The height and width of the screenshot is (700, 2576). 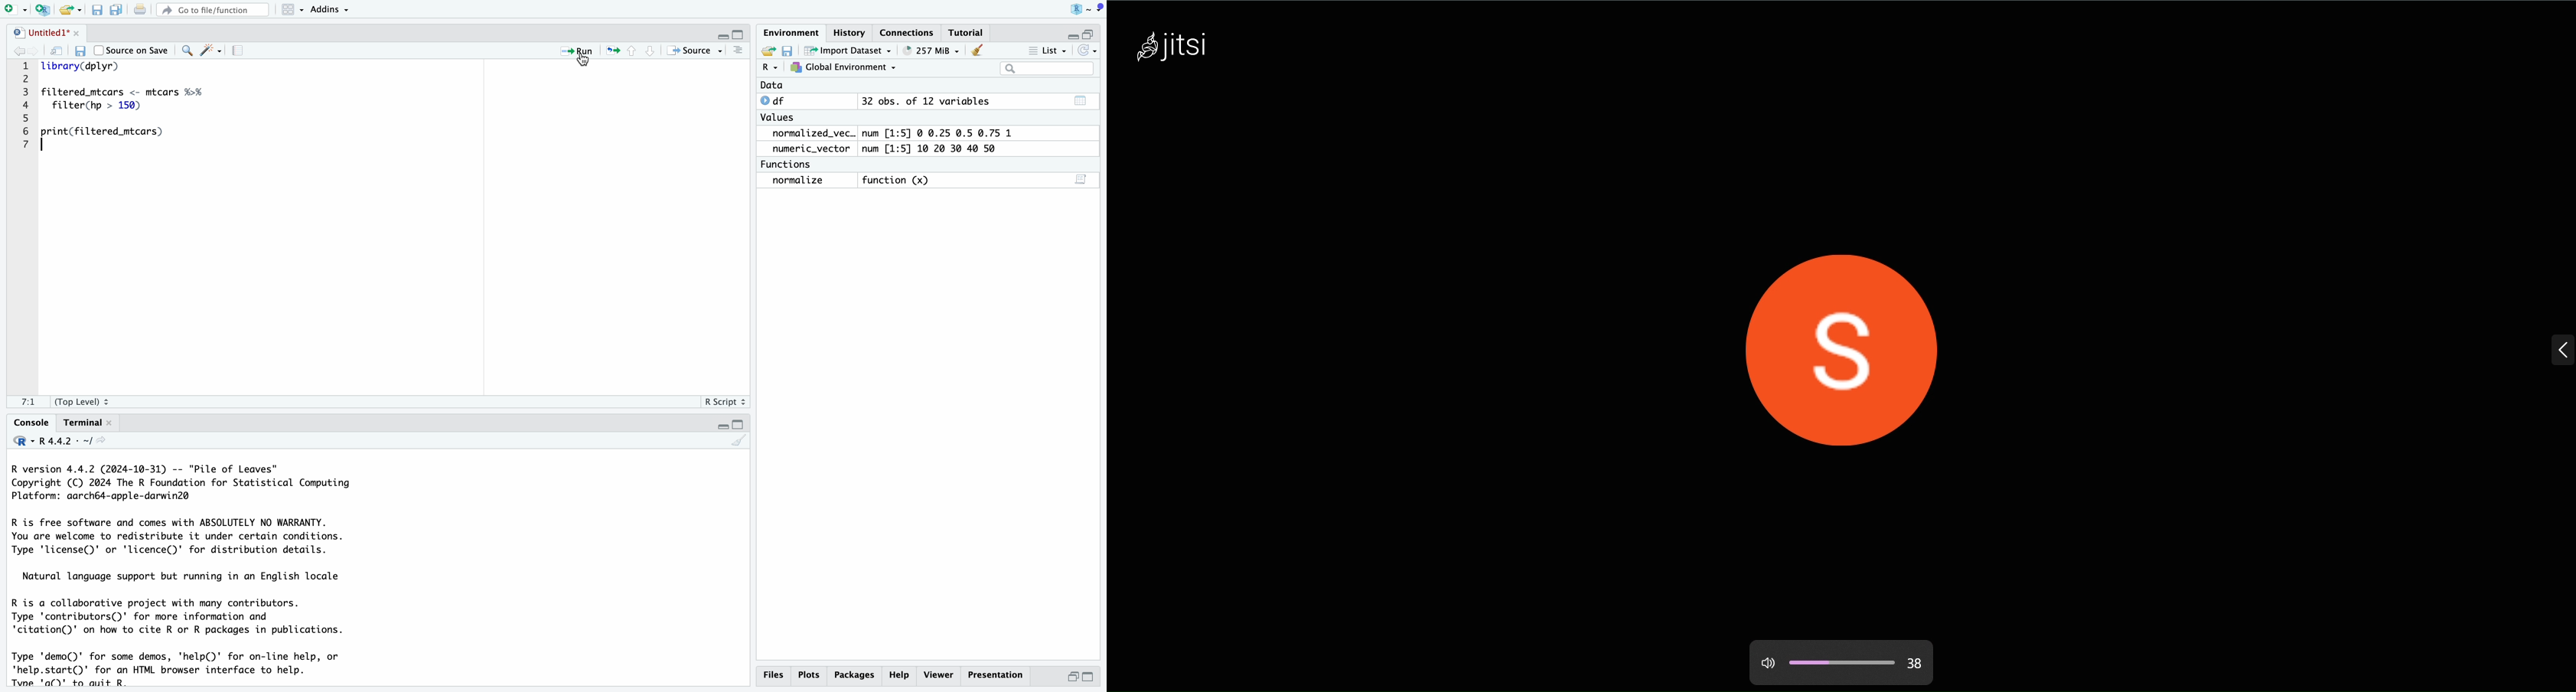 I want to click on minimize, so click(x=1071, y=36).